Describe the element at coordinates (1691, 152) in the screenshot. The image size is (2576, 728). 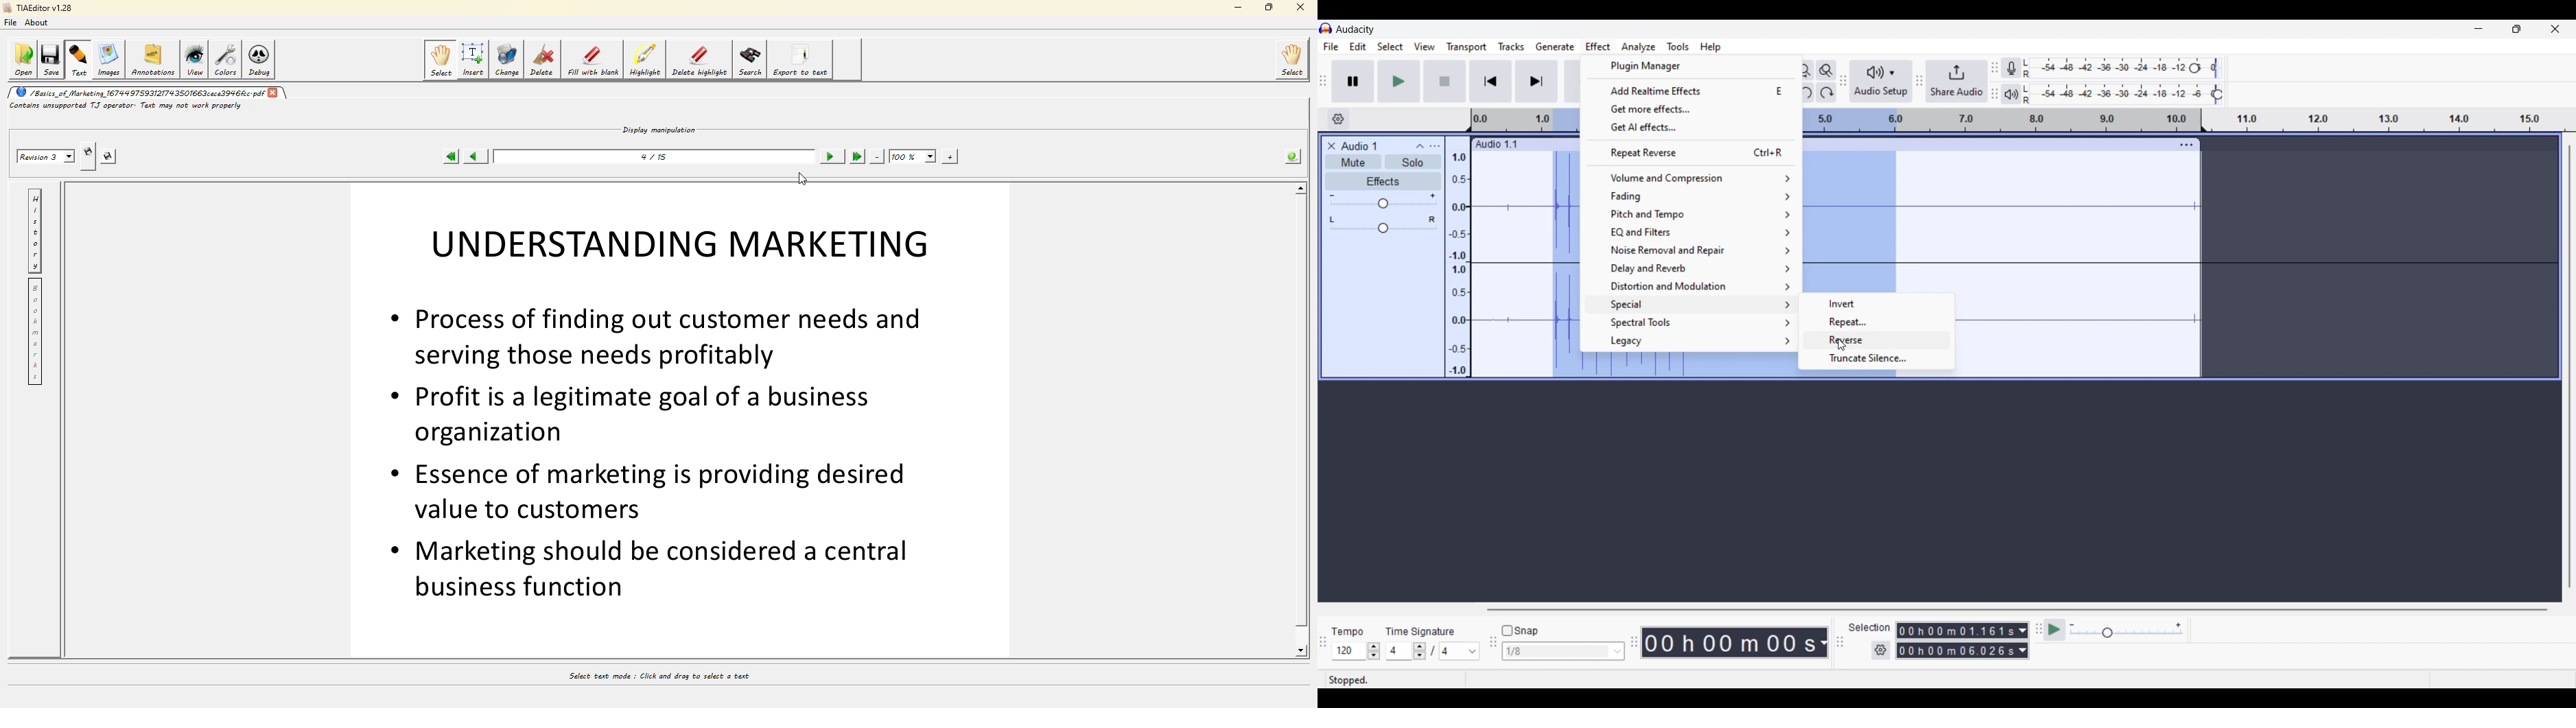
I see `Repeat Reverse` at that location.